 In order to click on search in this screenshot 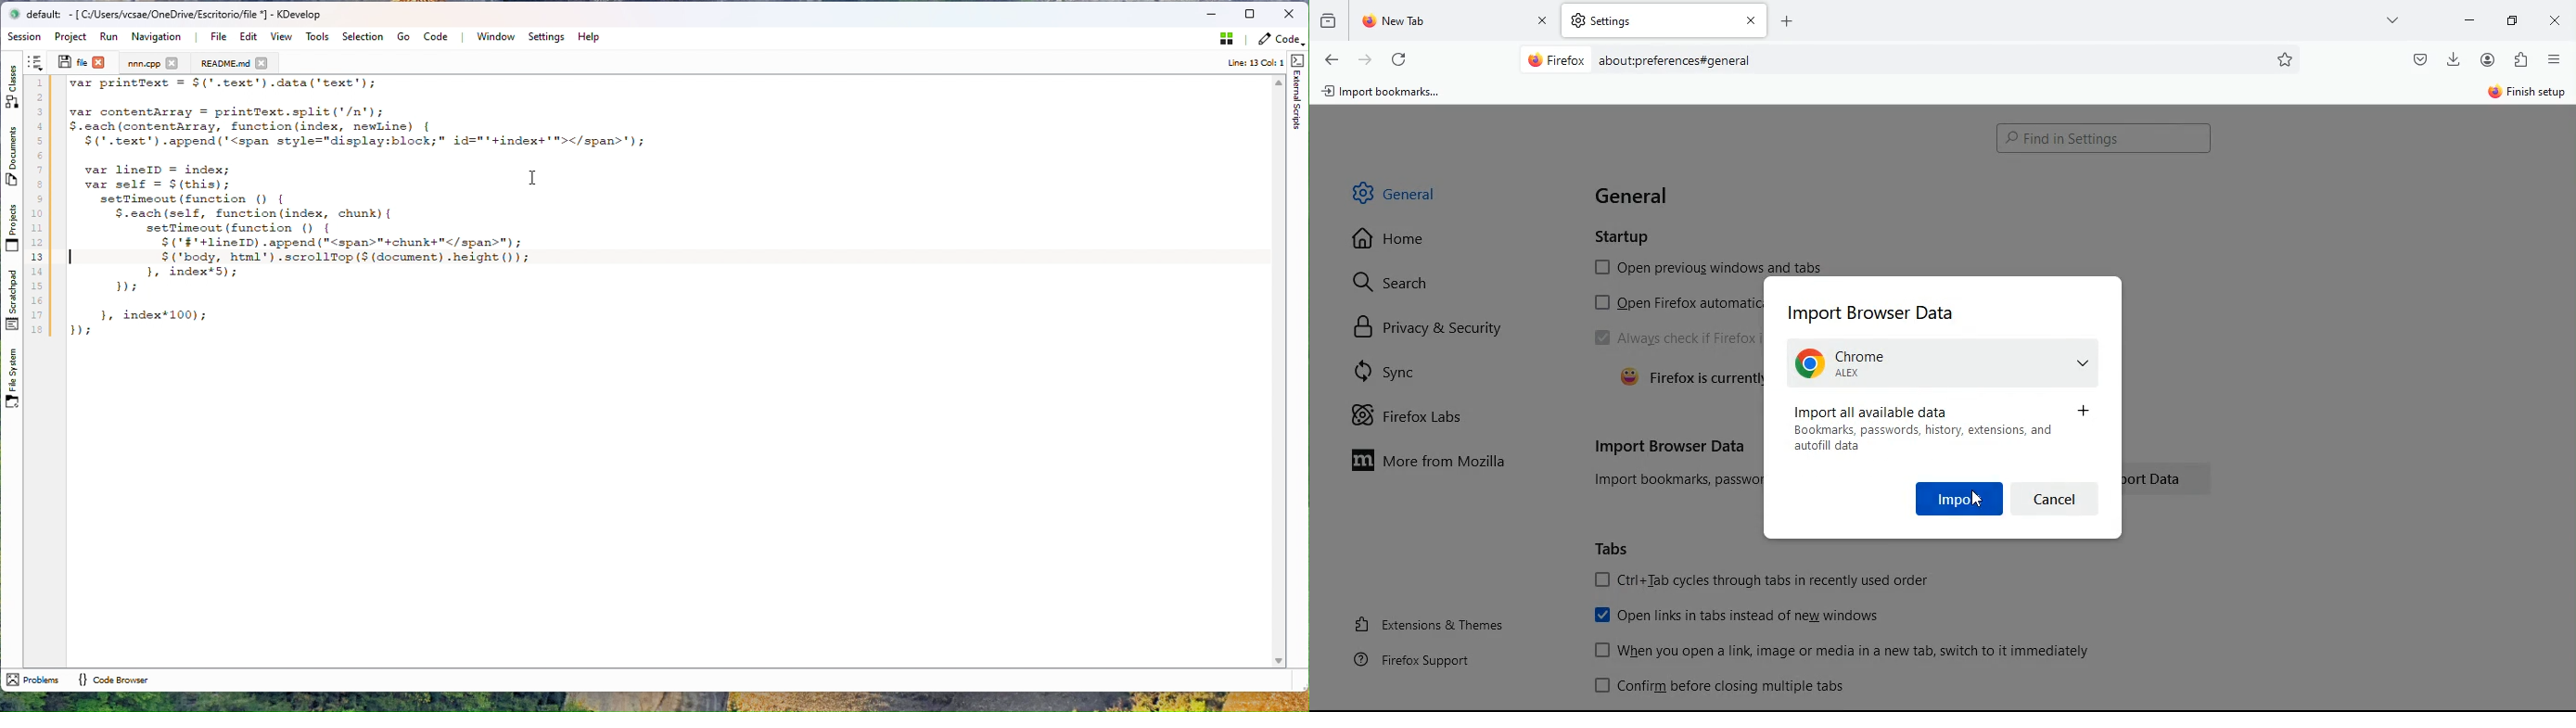, I will do `click(1396, 285)`.